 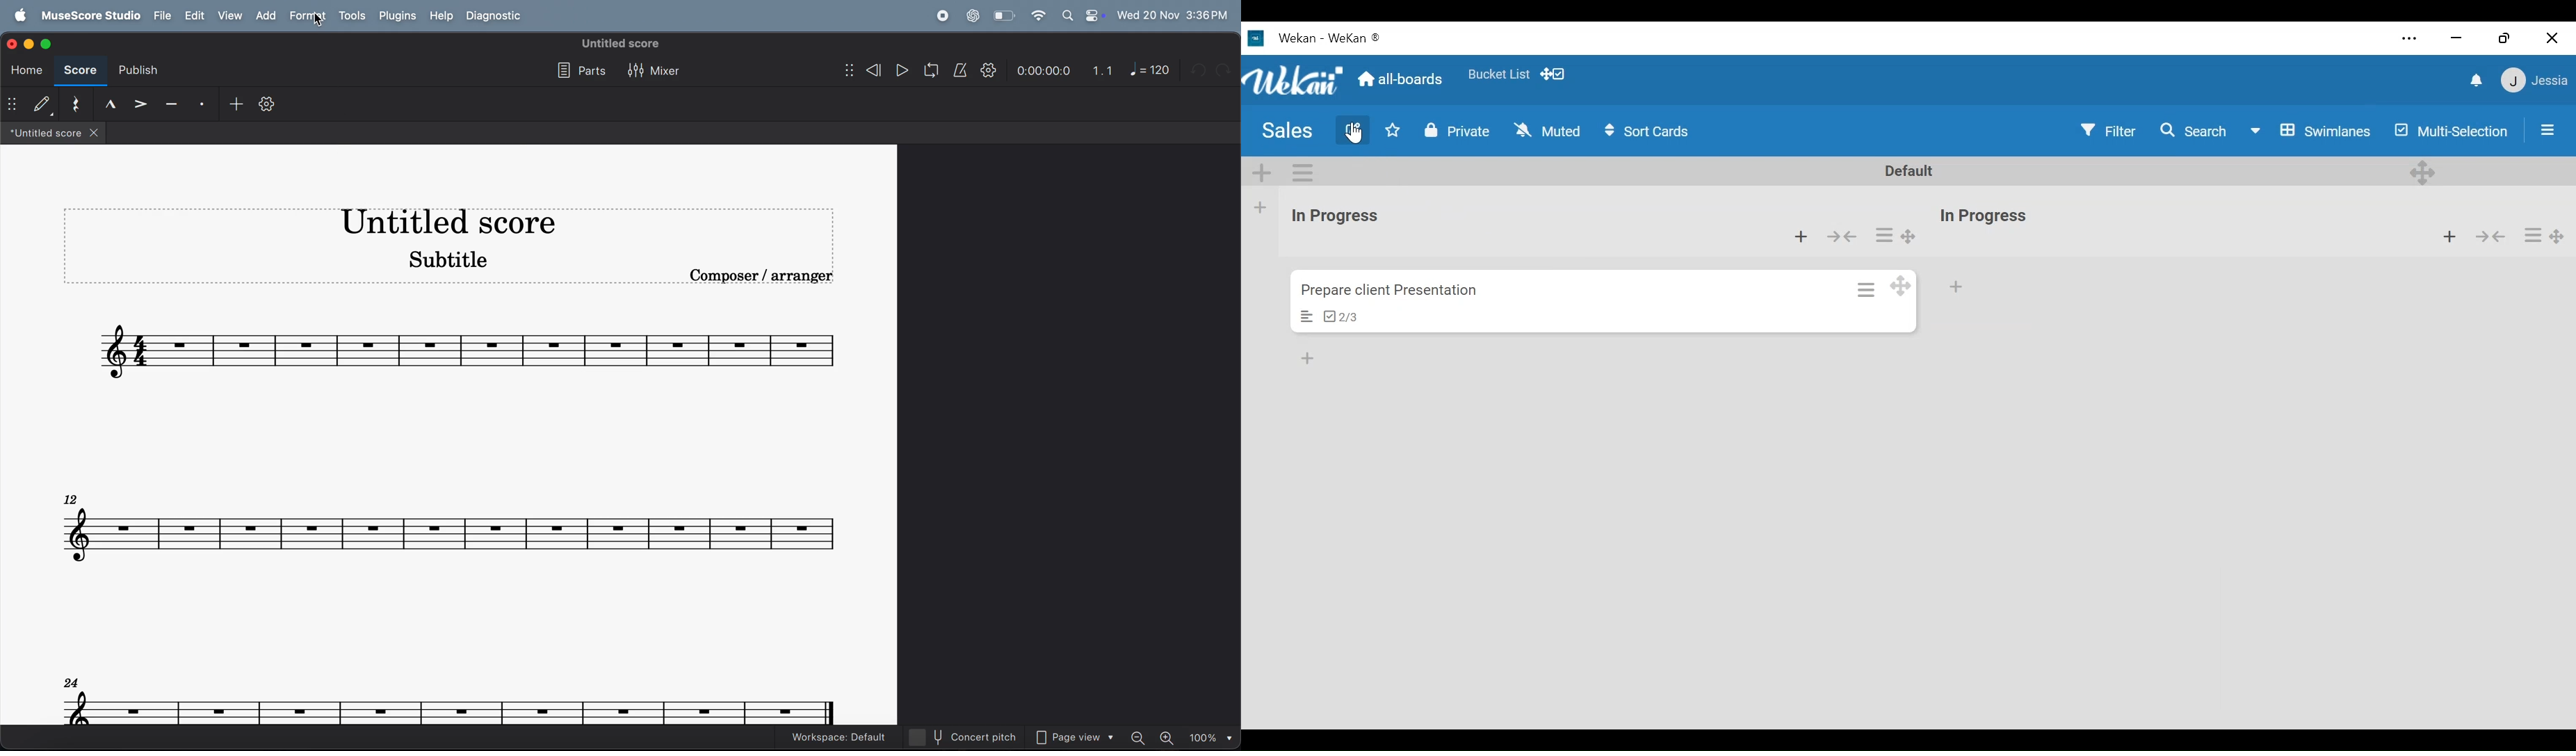 I want to click on chat gpt, so click(x=973, y=16).